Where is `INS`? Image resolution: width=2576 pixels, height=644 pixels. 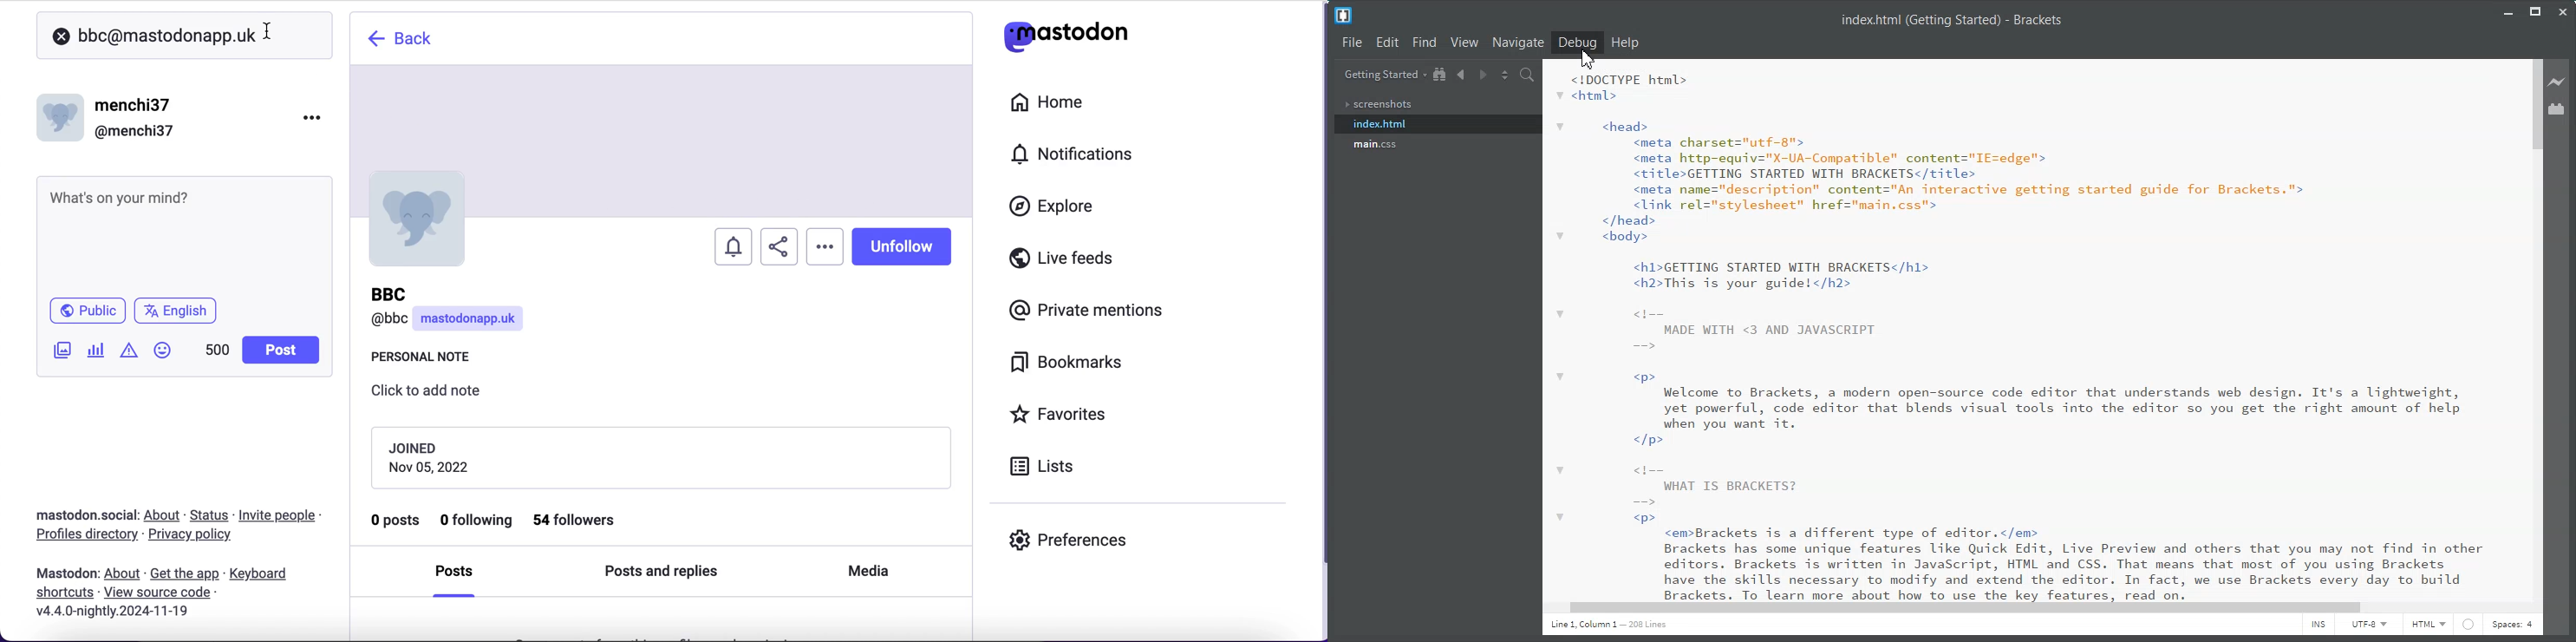 INS is located at coordinates (2318, 626).